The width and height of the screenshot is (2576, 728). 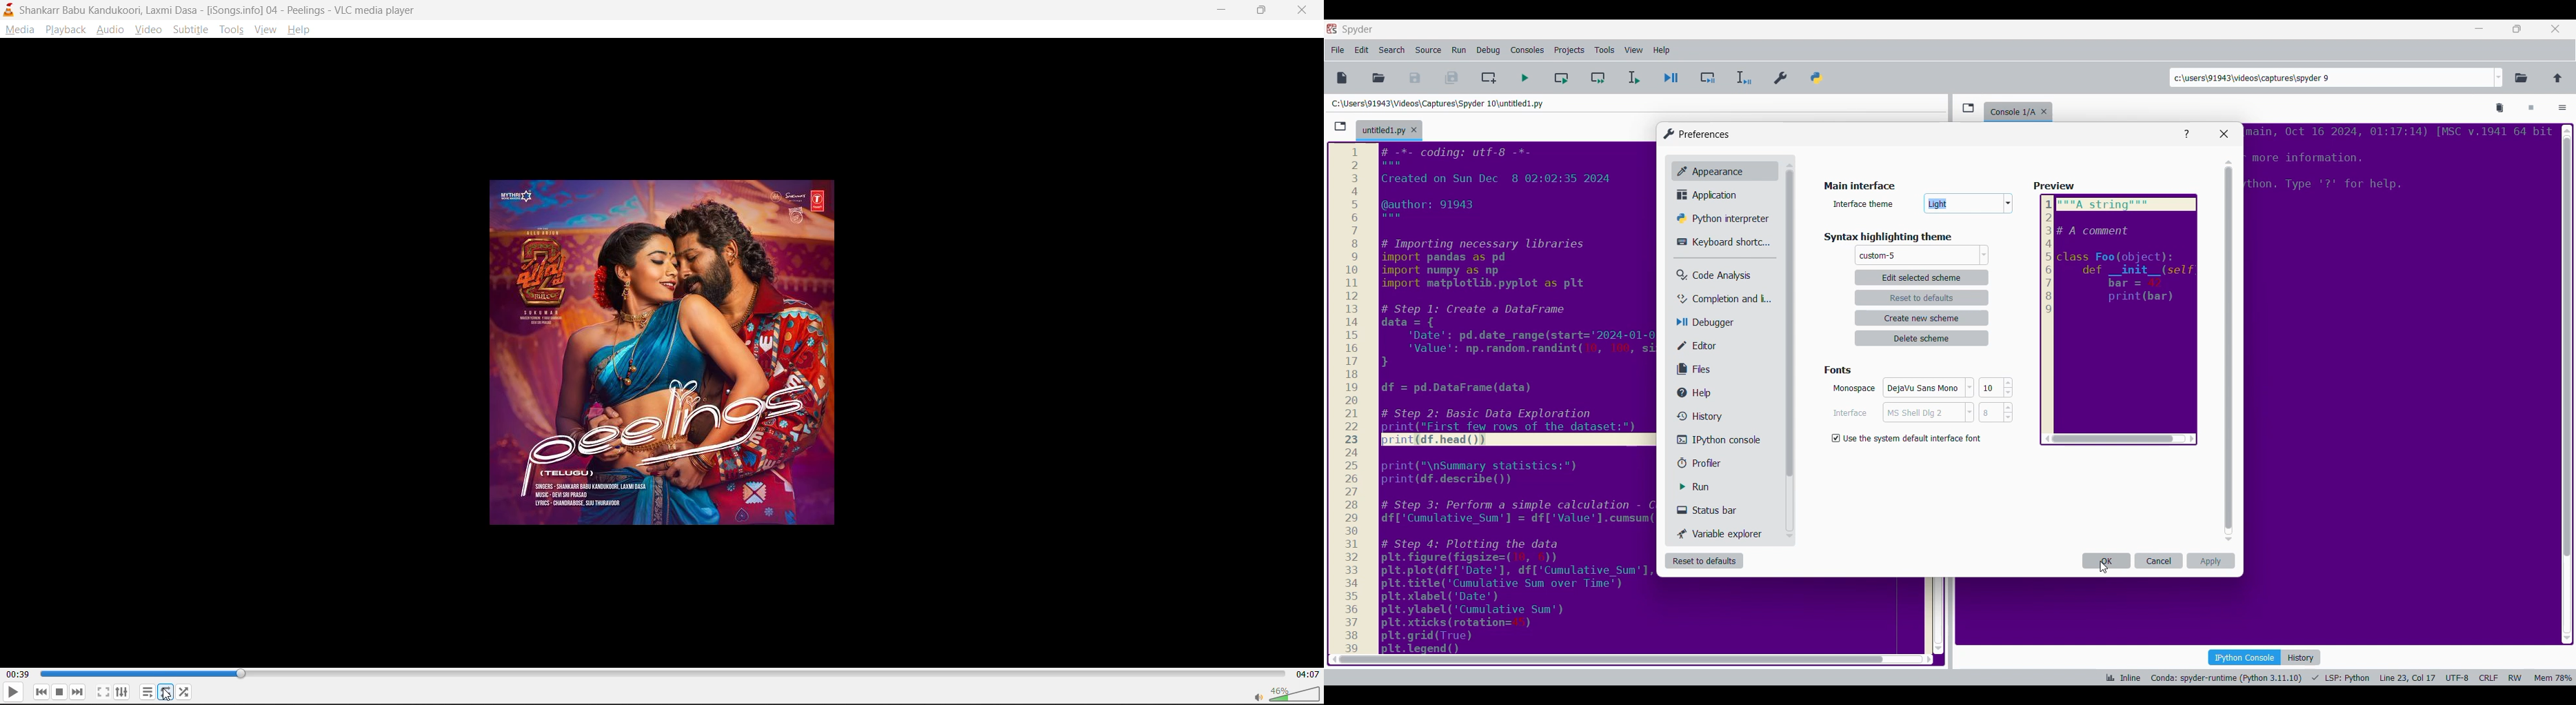 What do you see at coordinates (1437, 103) in the screenshot?
I see `File location` at bounding box center [1437, 103].